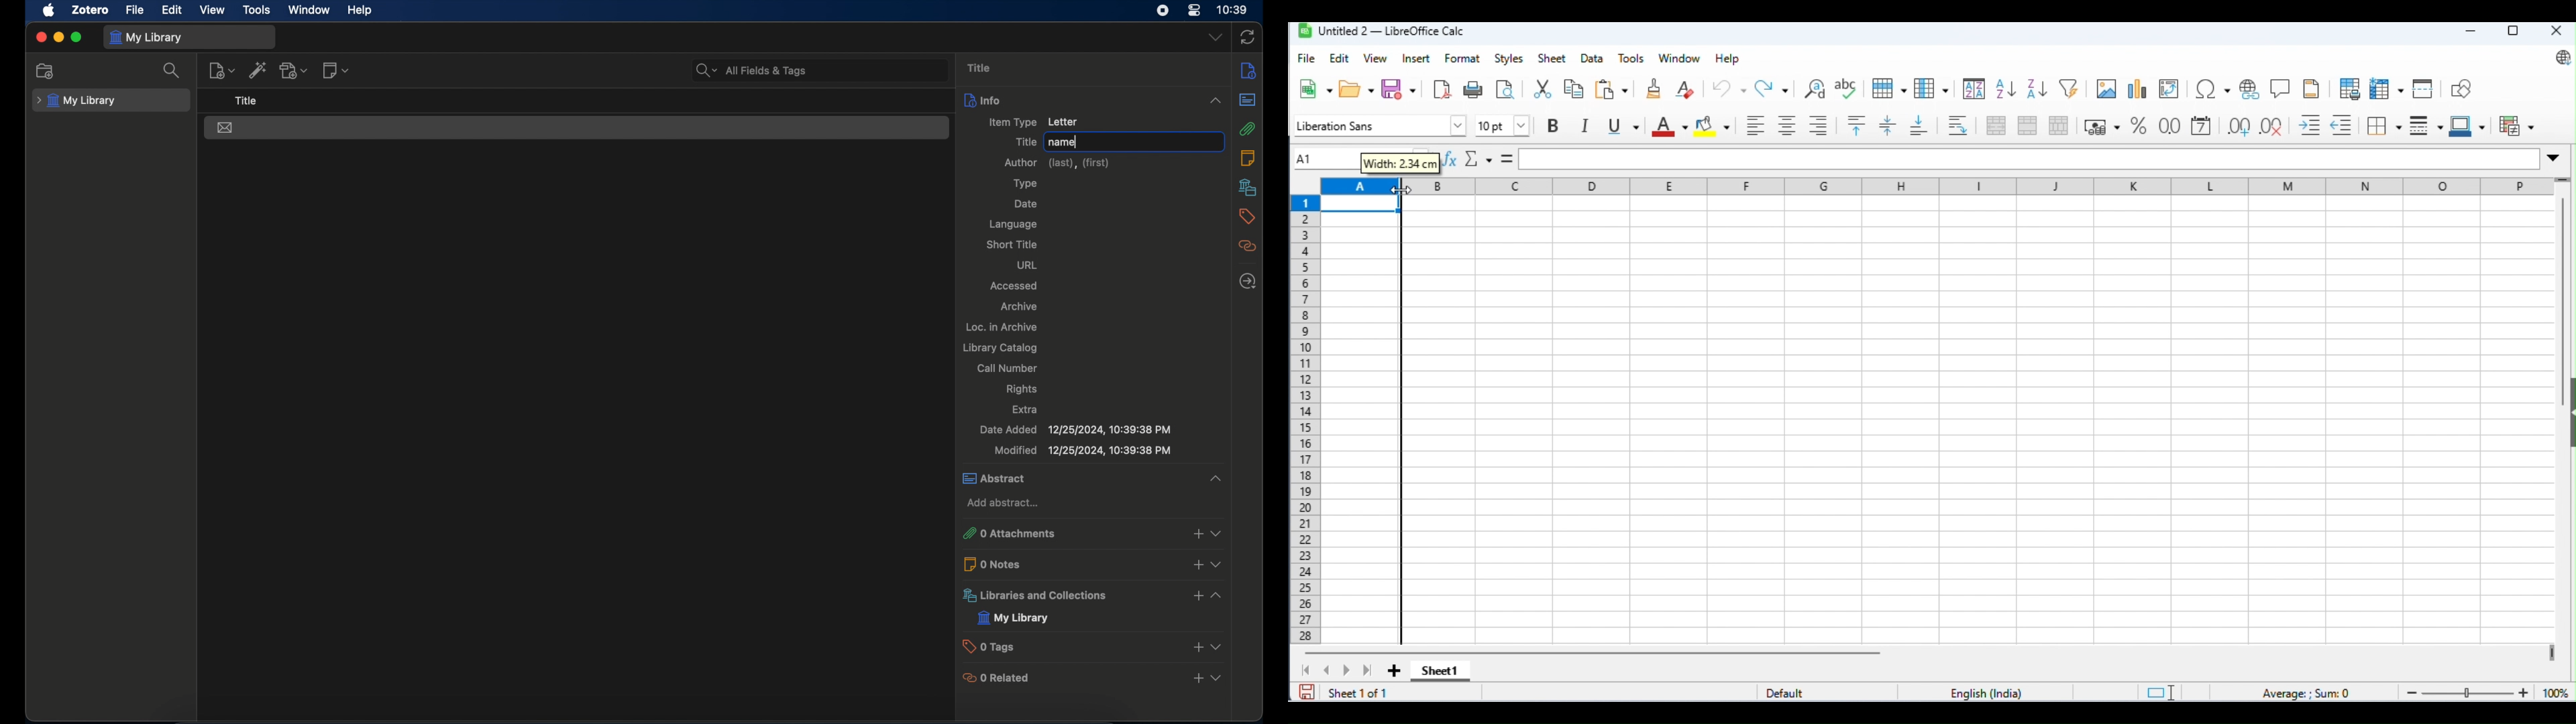 Image resolution: width=2576 pixels, height=728 pixels. What do you see at coordinates (1248, 99) in the screenshot?
I see `abstract` at bounding box center [1248, 99].